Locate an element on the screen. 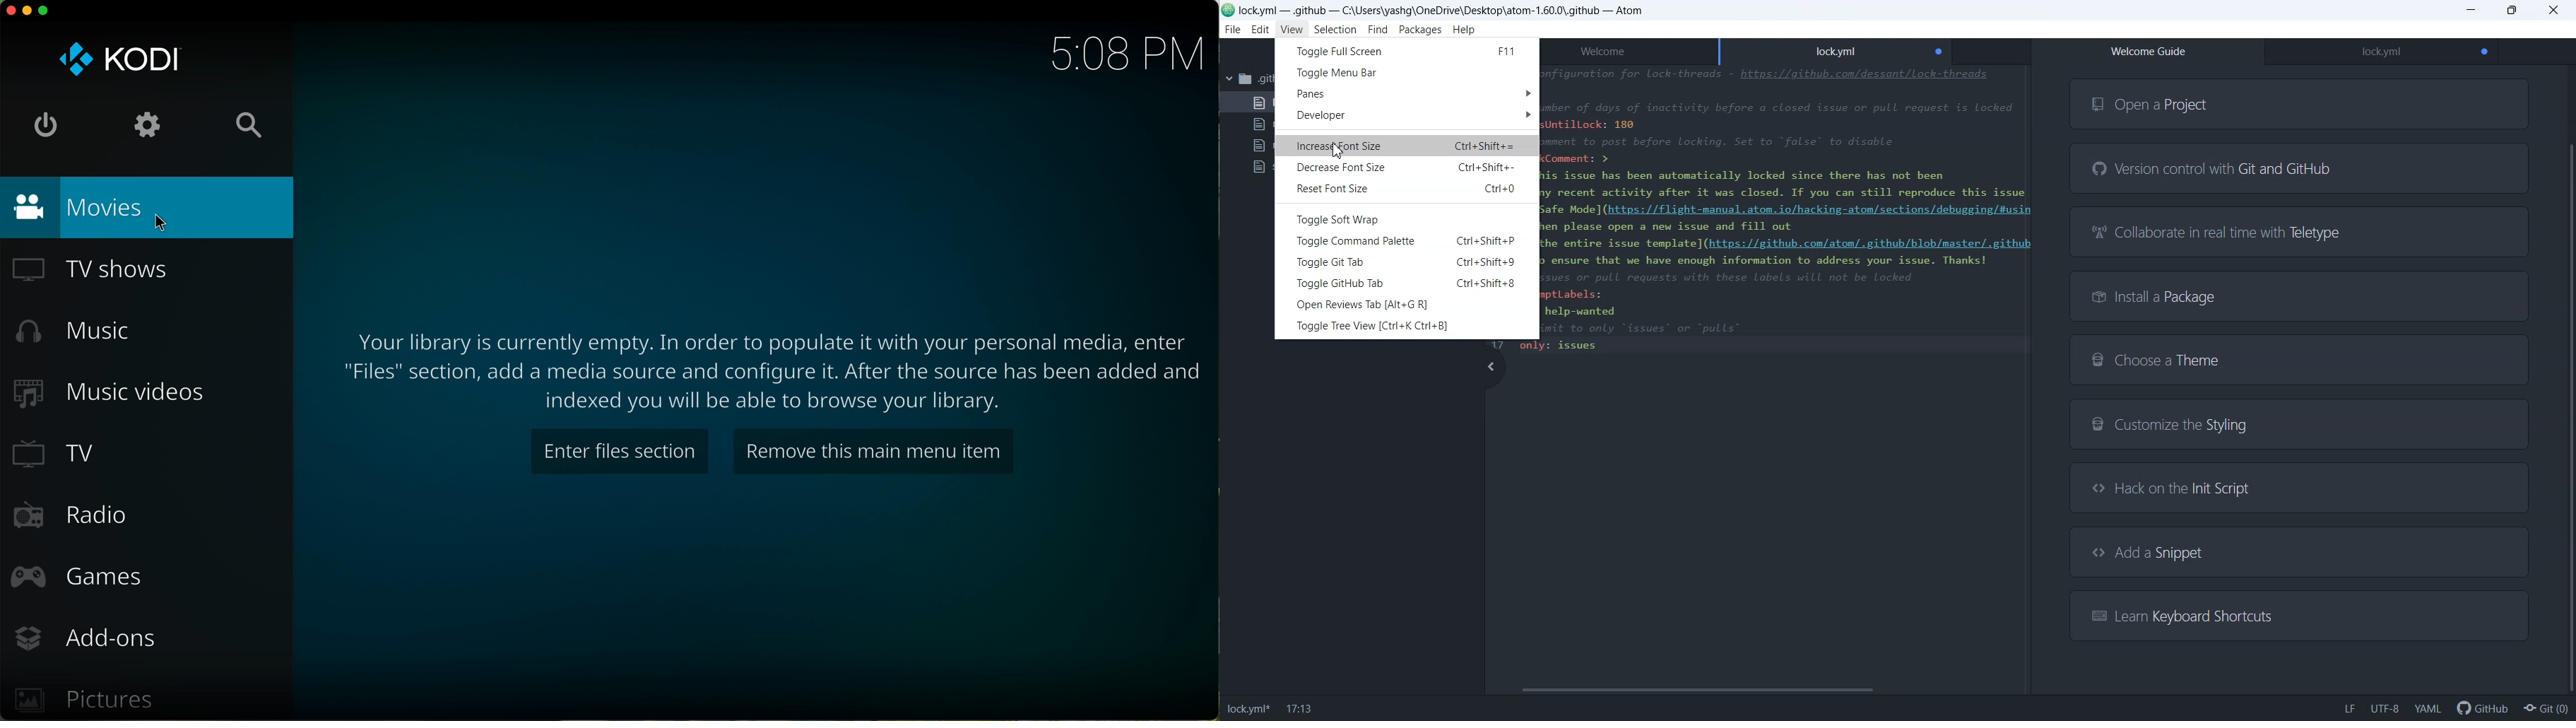 The height and width of the screenshot is (728, 2576). pictures is located at coordinates (87, 700).